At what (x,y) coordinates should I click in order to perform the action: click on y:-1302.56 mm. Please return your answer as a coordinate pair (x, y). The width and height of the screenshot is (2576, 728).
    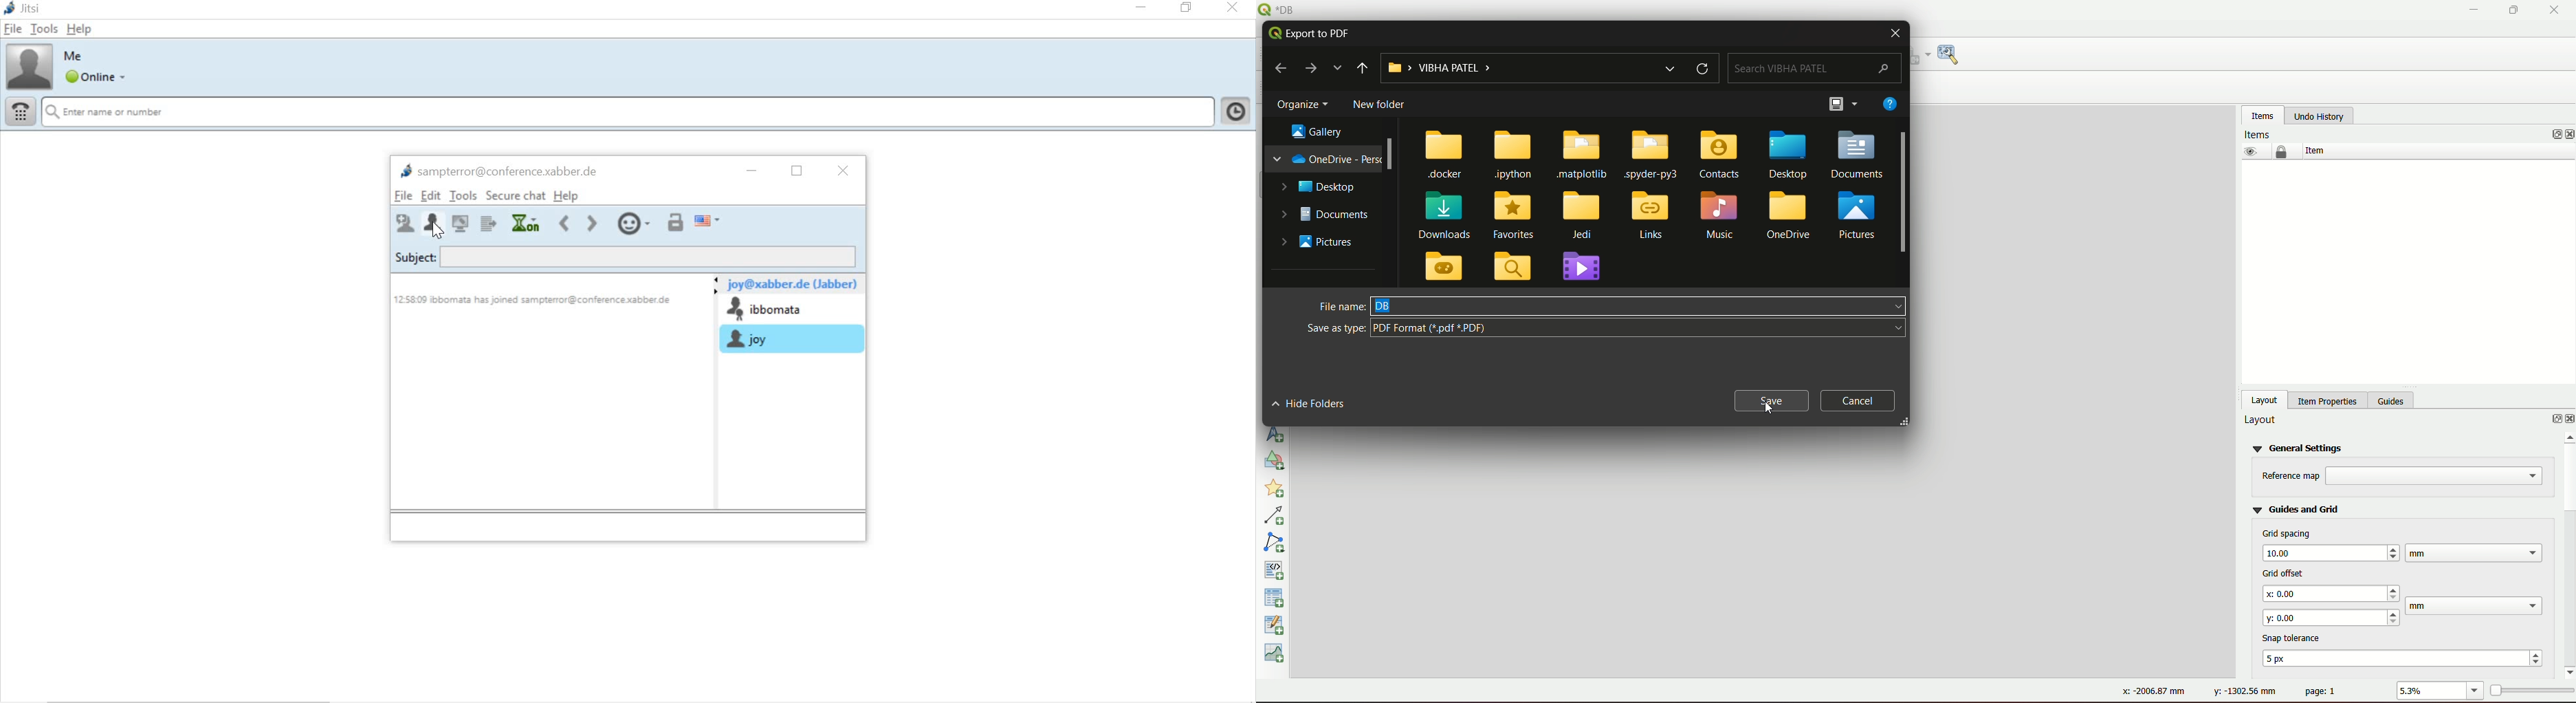
    Looking at the image, I should click on (2242, 692).